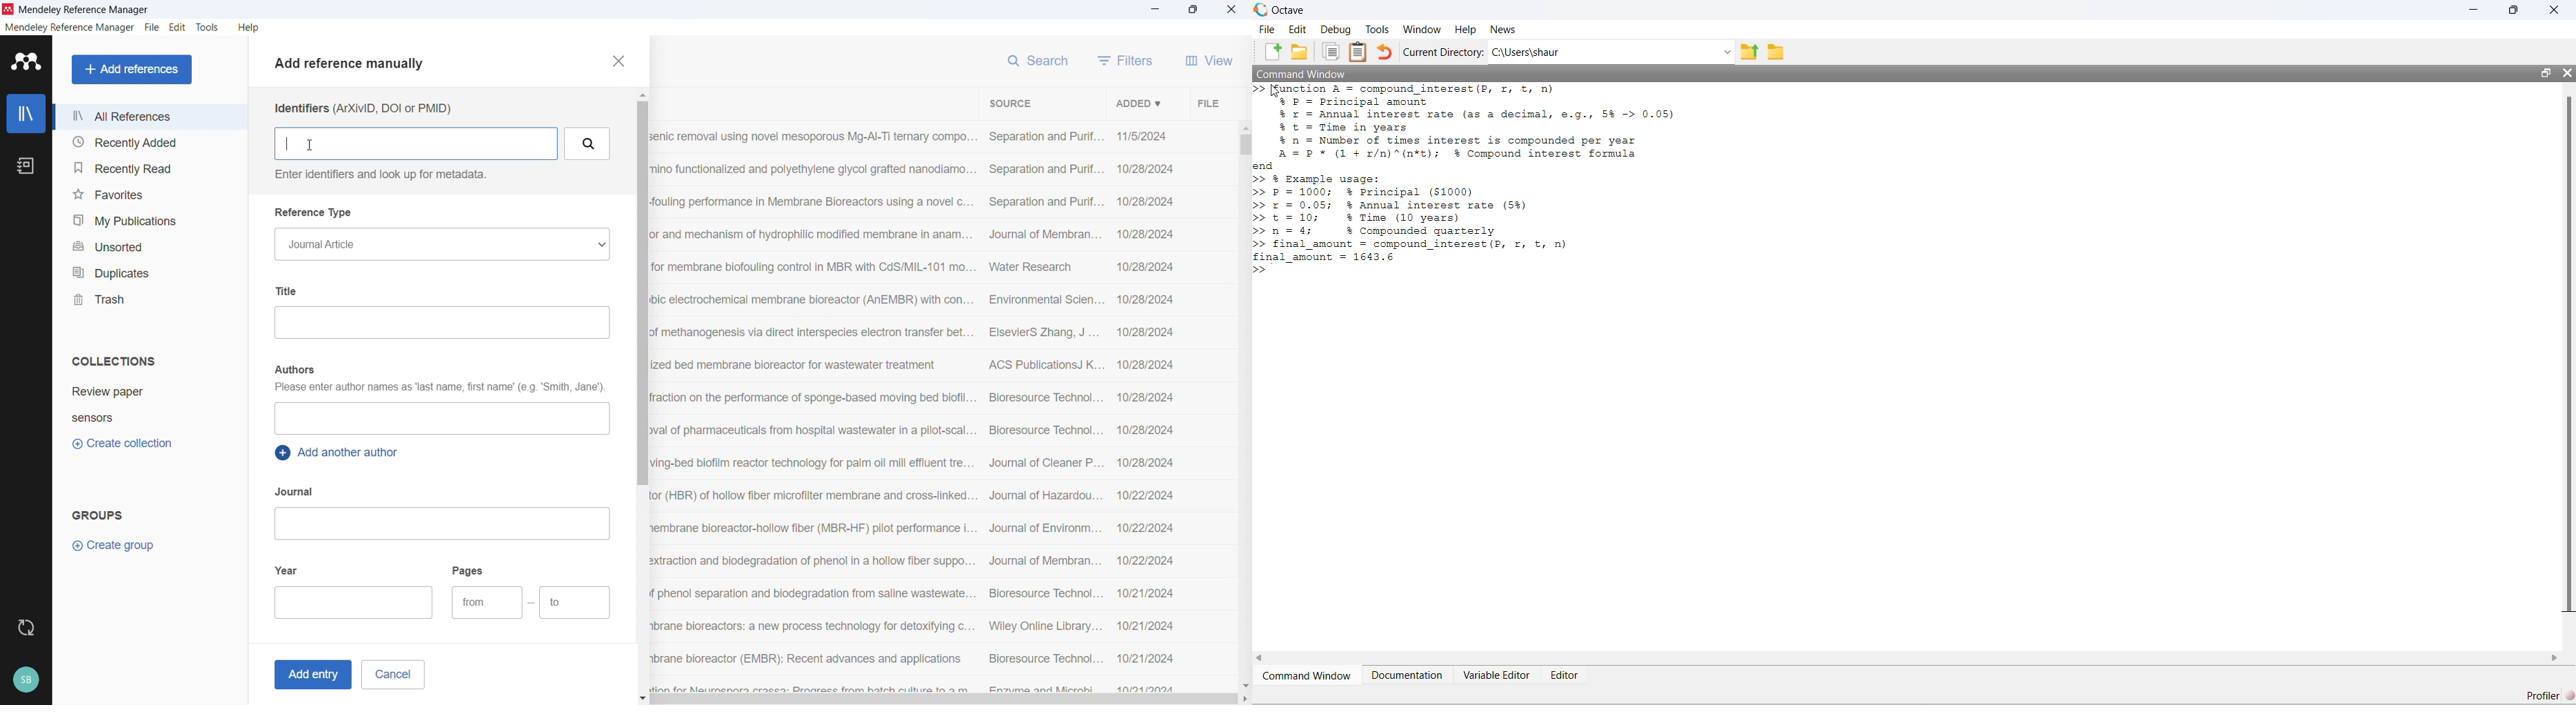 Image resolution: width=2576 pixels, height=728 pixels. What do you see at coordinates (1246, 145) in the screenshot?
I see `Vertical scrollbar ` at bounding box center [1246, 145].